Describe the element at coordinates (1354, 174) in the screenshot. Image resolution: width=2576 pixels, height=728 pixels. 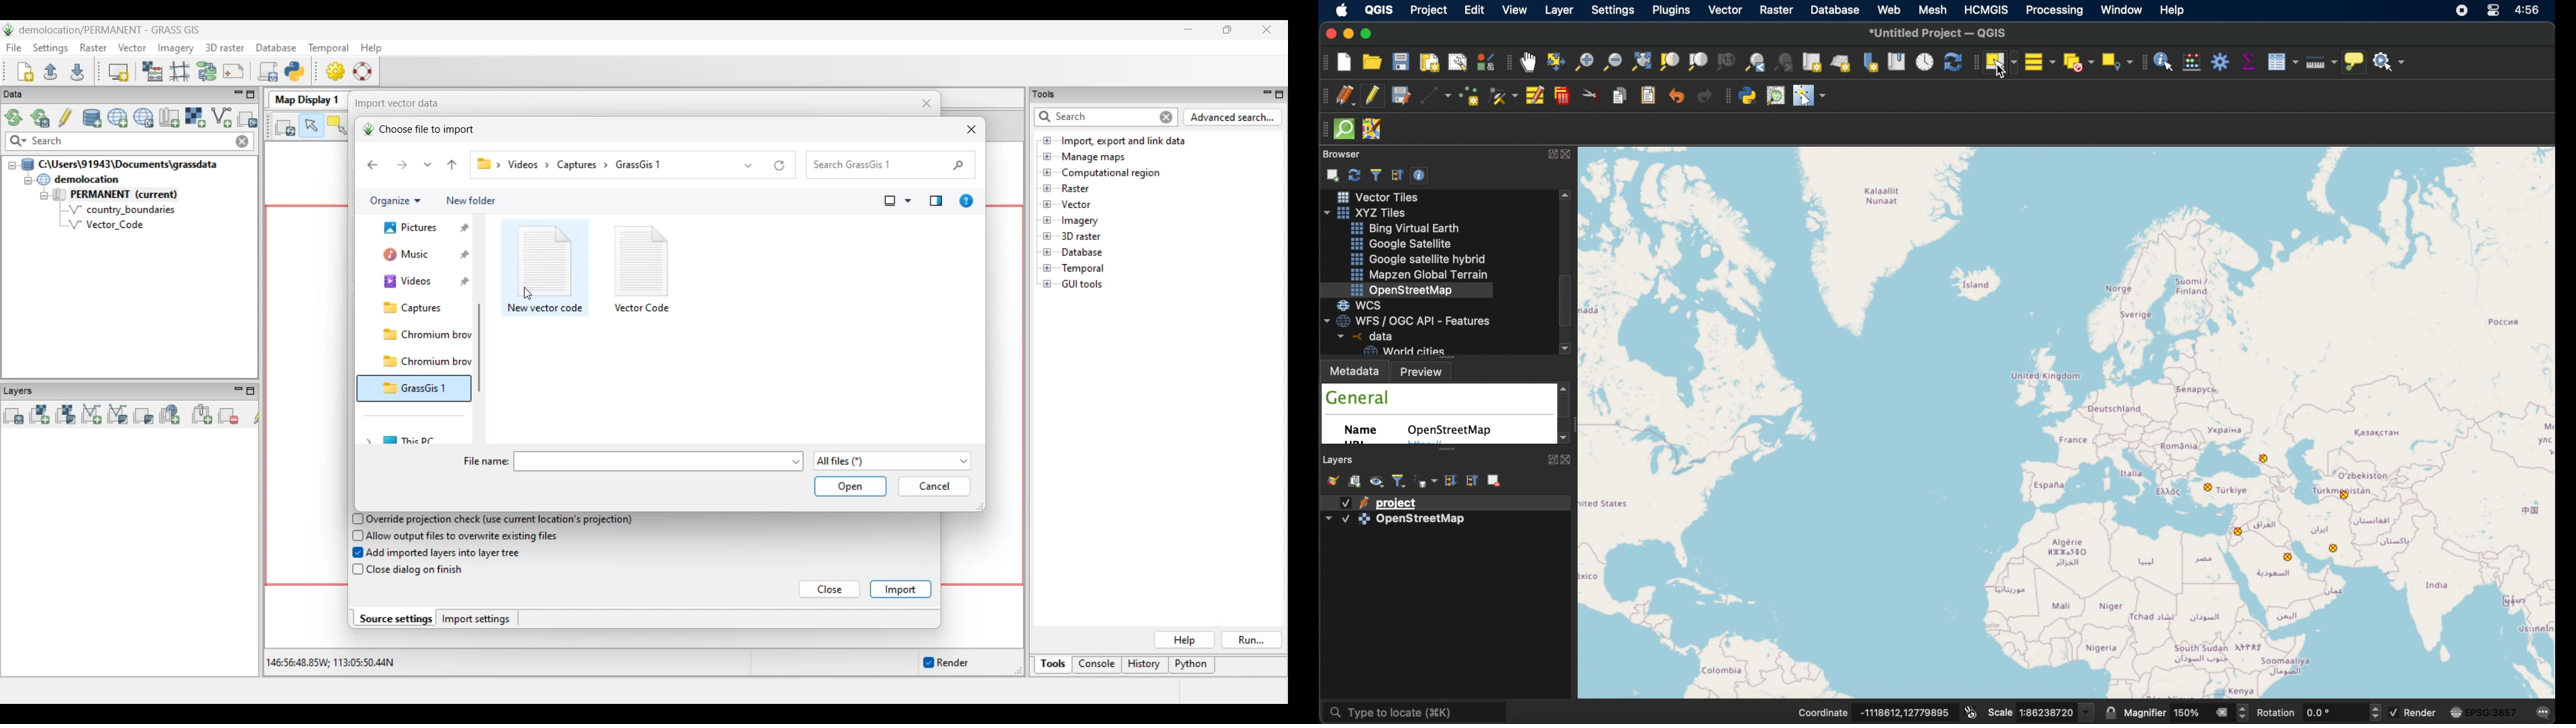
I see `refresh` at that location.